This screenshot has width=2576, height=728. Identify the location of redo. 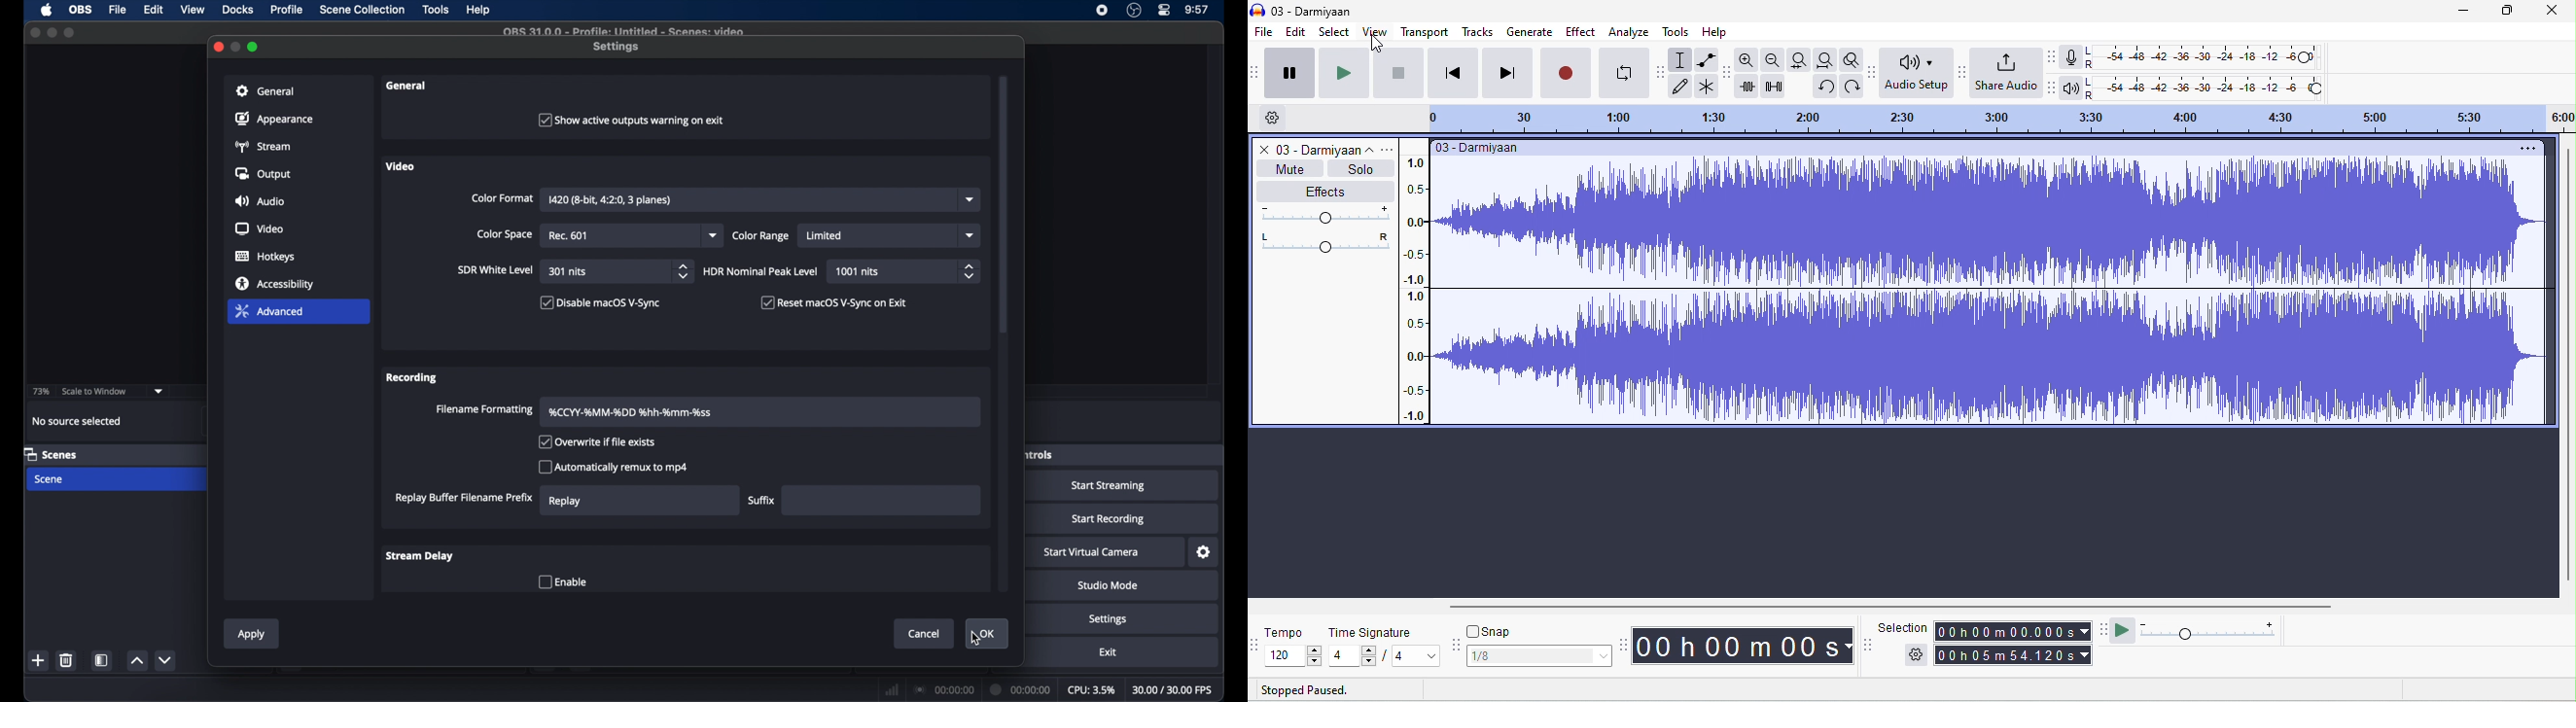
(1824, 87).